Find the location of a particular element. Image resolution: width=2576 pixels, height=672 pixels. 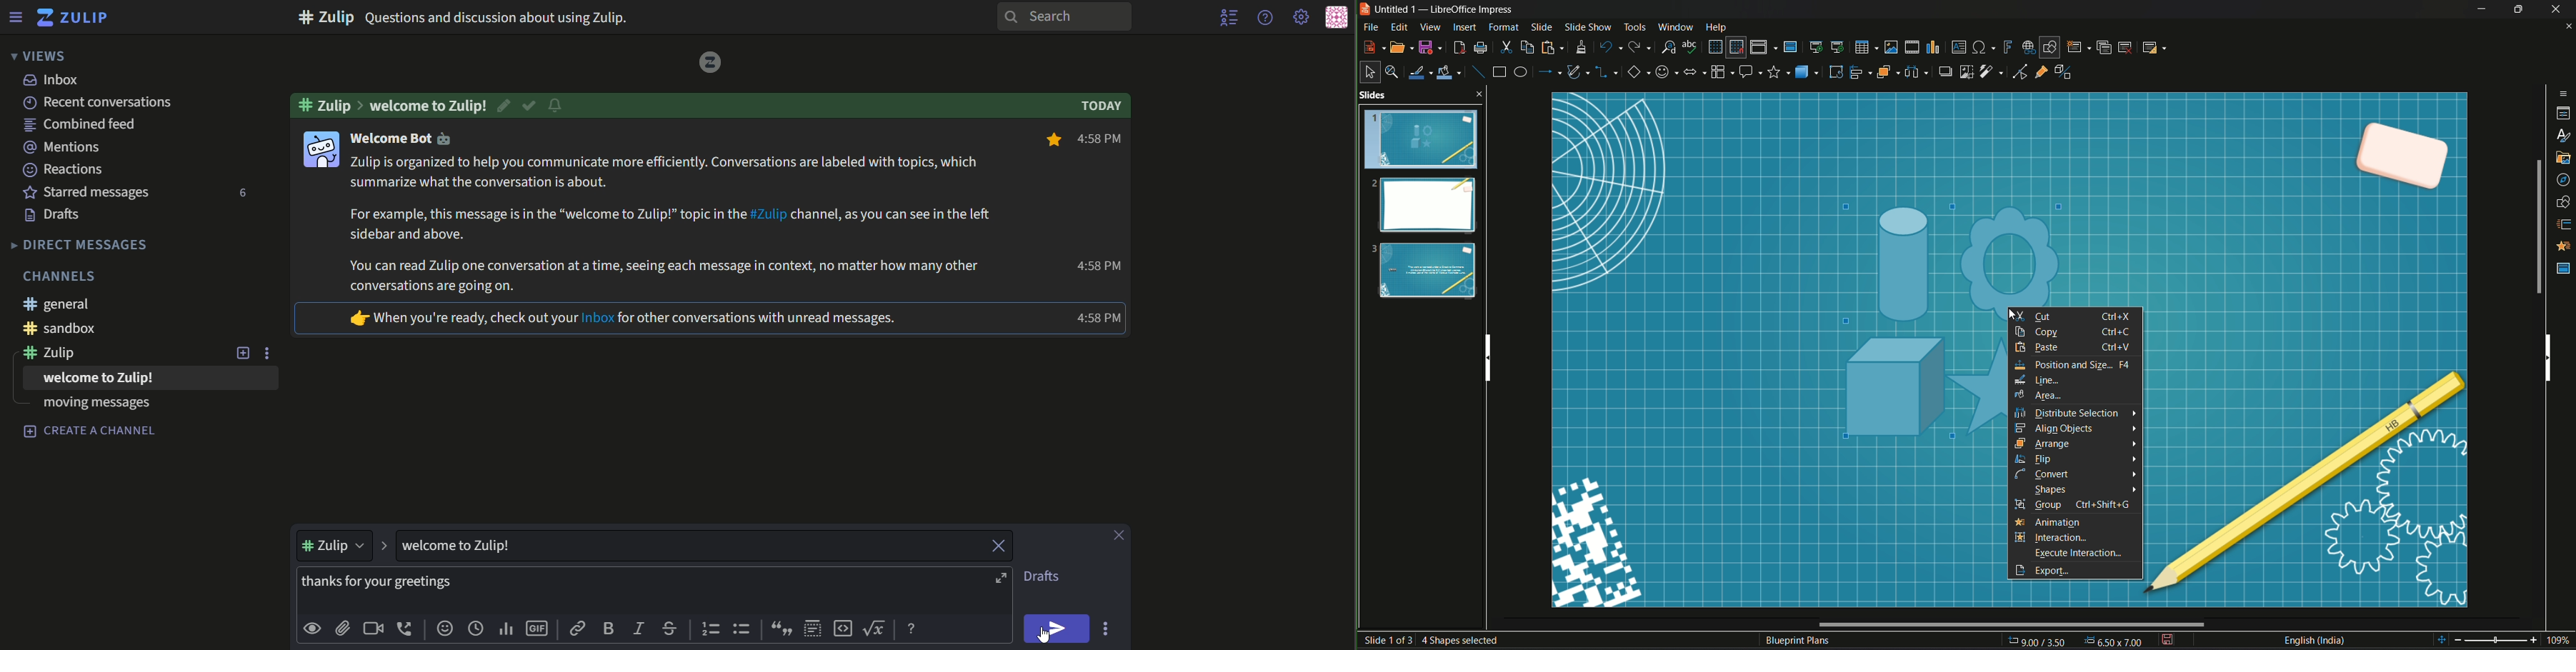

toggle extrusion is located at coordinates (2067, 72).